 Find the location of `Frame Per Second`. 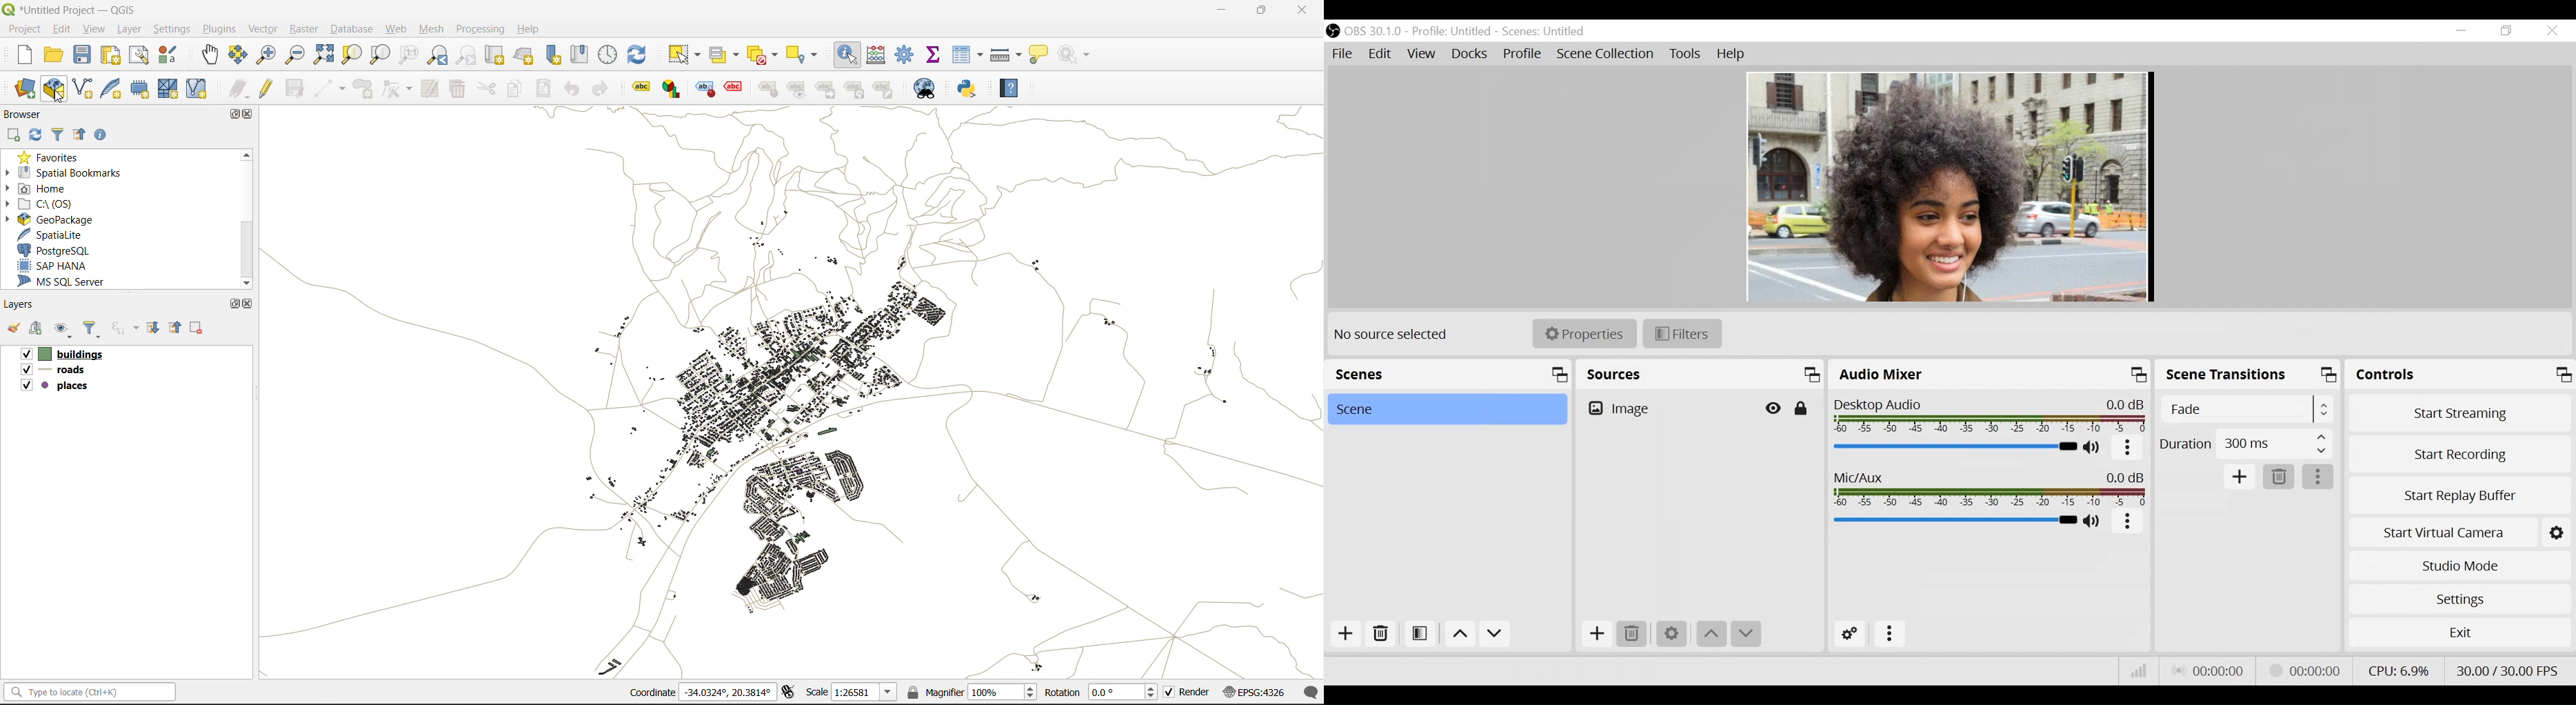

Frame Per Second is located at coordinates (2507, 669).